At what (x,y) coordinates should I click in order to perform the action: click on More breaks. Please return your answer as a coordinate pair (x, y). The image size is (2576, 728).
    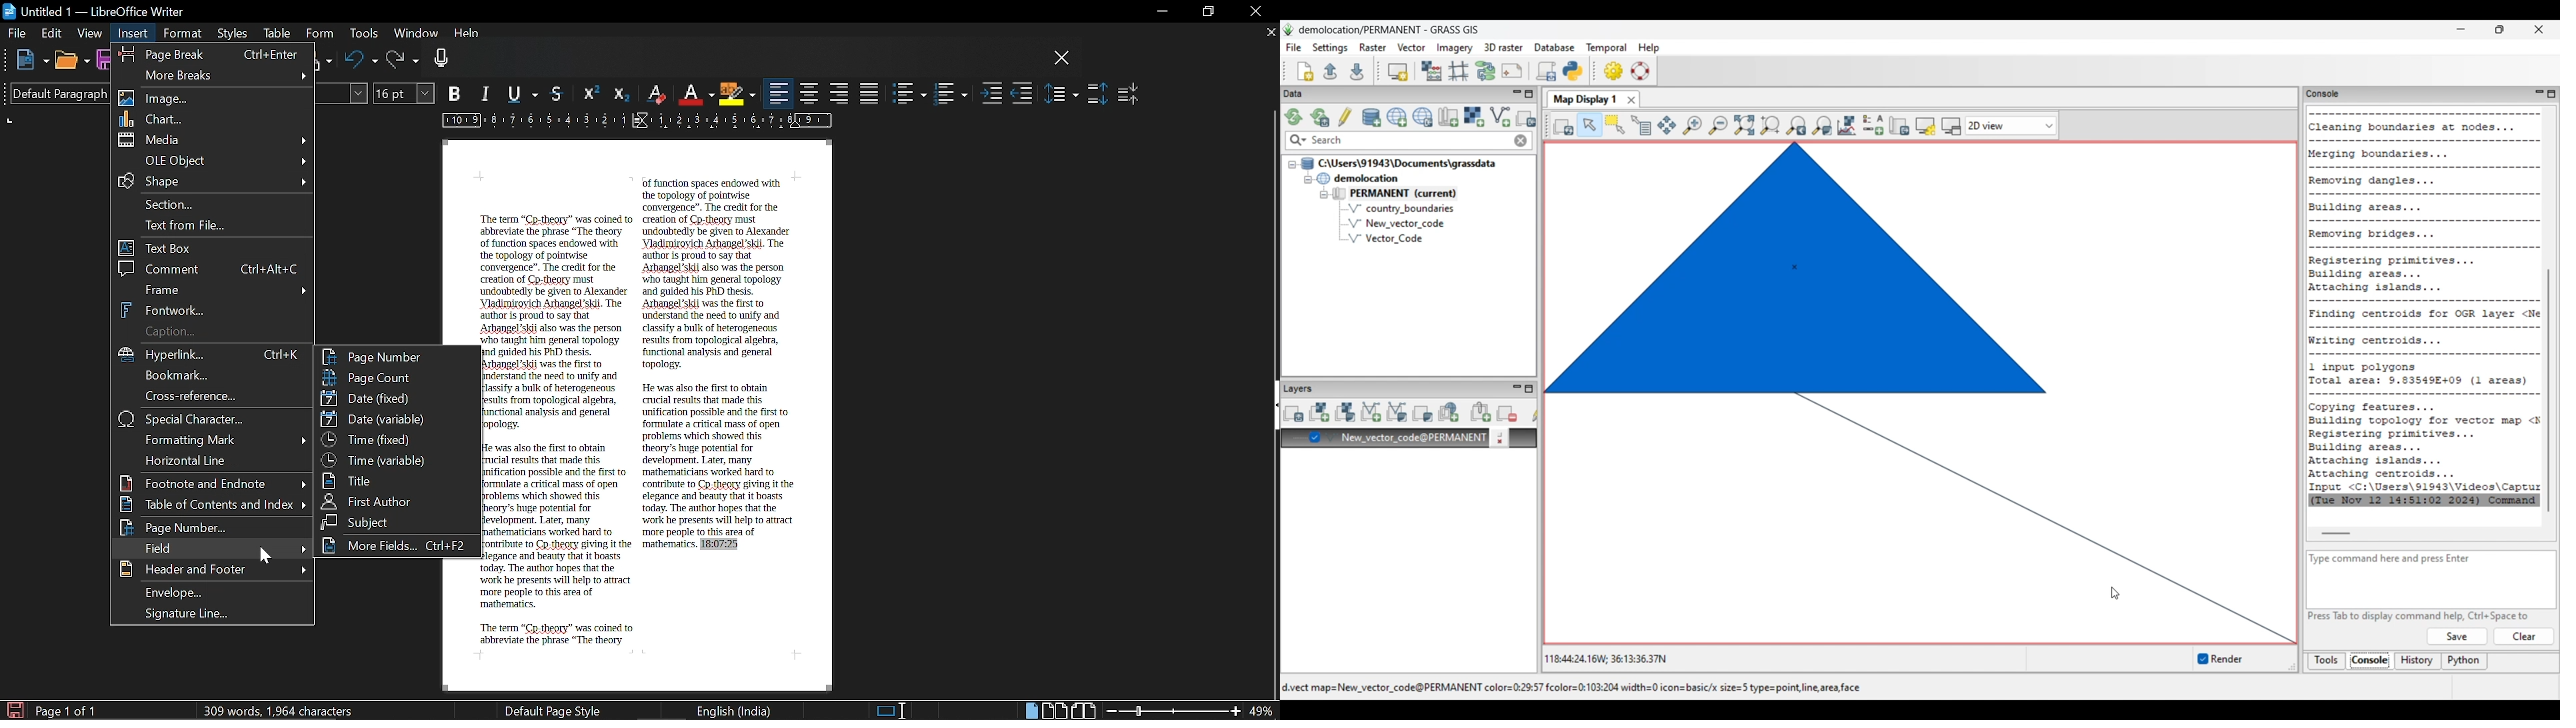
    Looking at the image, I should click on (212, 74).